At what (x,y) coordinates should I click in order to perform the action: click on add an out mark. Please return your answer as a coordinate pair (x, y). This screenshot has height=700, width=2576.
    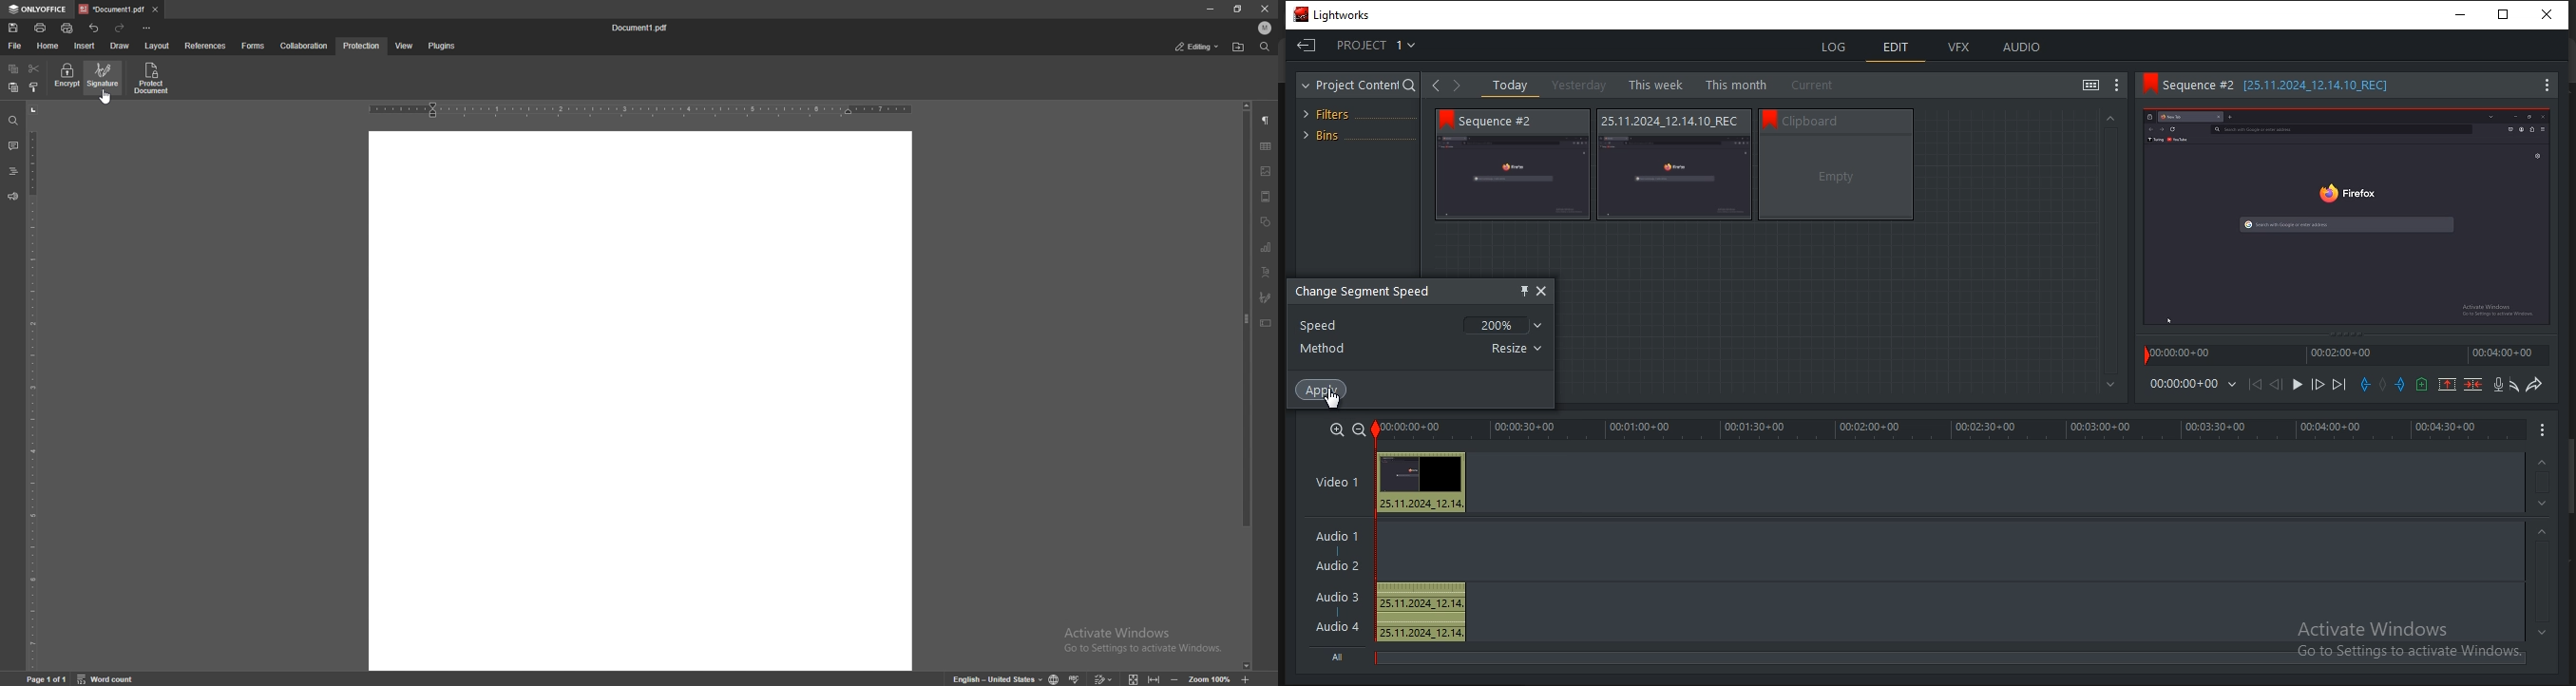
    Looking at the image, I should click on (2399, 385).